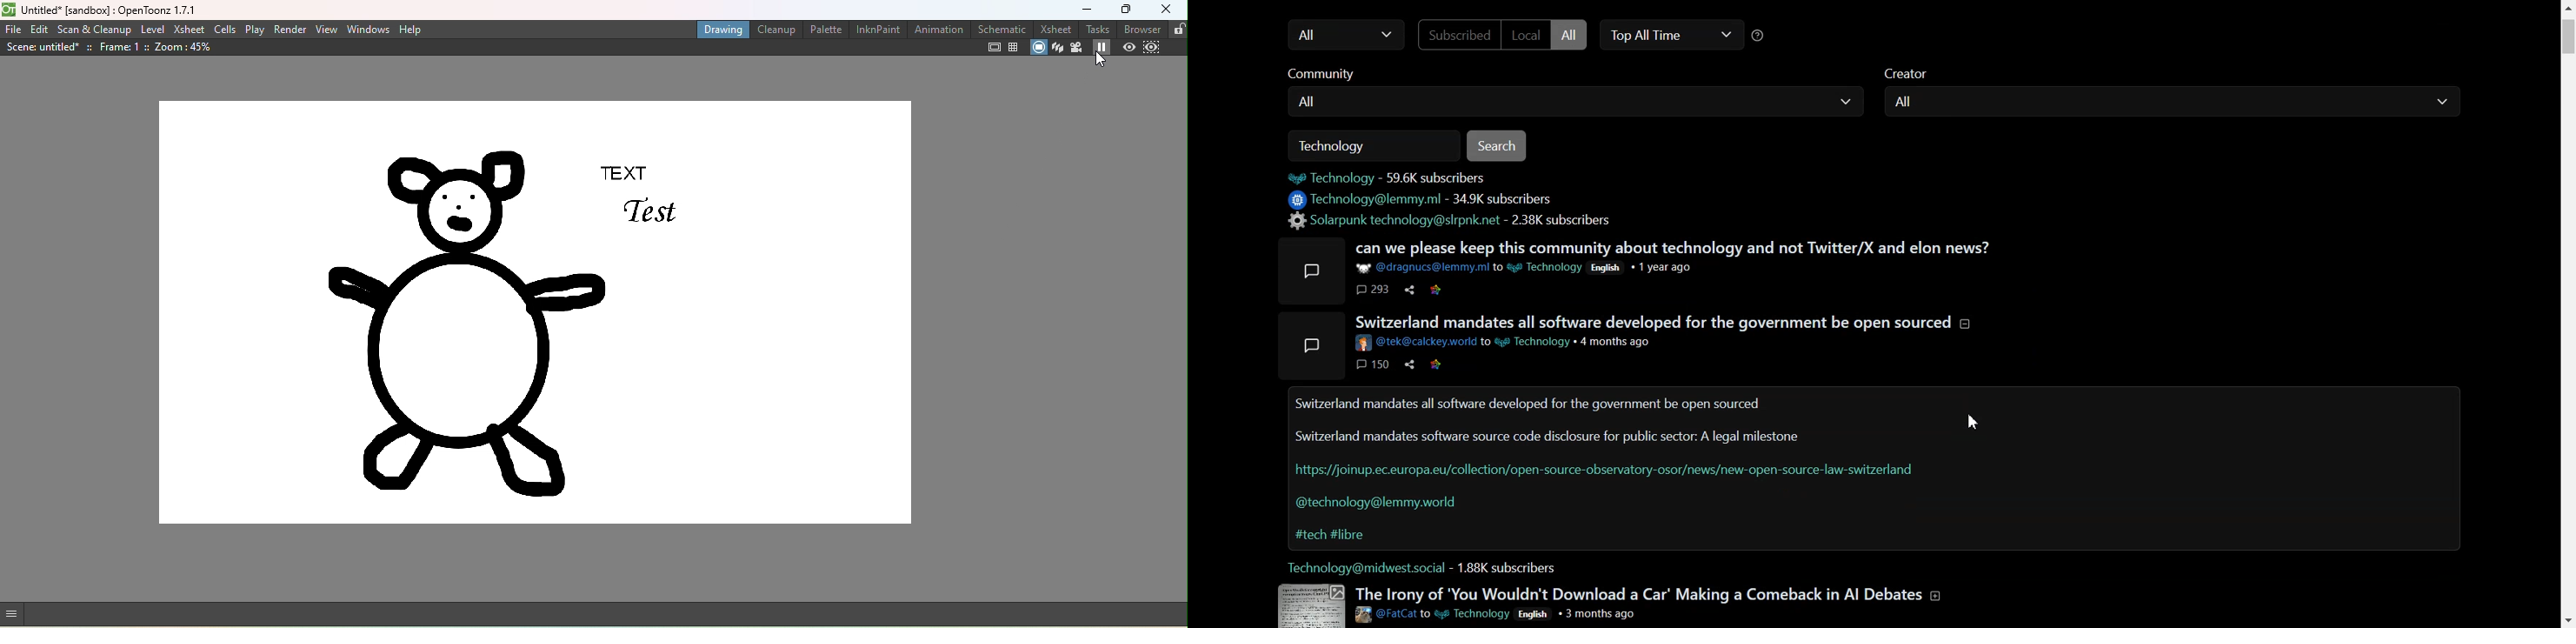 This screenshot has height=644, width=2576. Describe the element at coordinates (1422, 200) in the screenshot. I see `Technology@lemmy.ml - 34.9K subscribers` at that location.